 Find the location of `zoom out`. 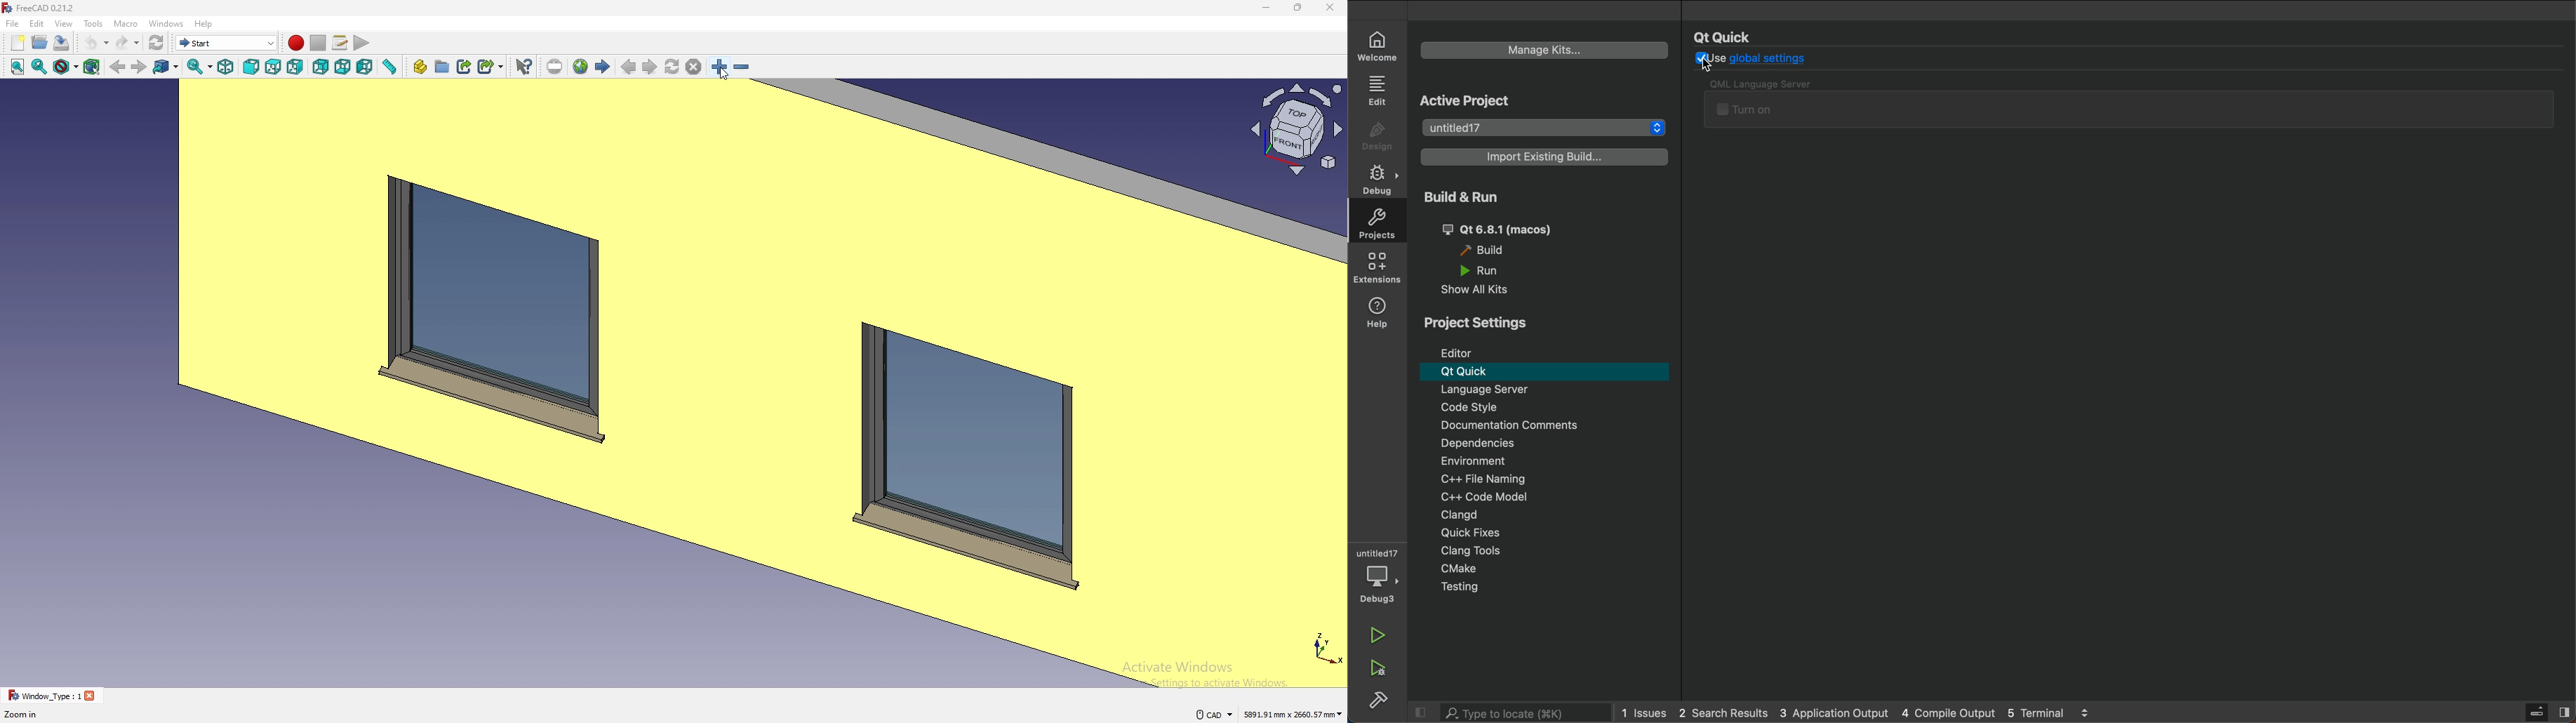

zoom out is located at coordinates (741, 67).